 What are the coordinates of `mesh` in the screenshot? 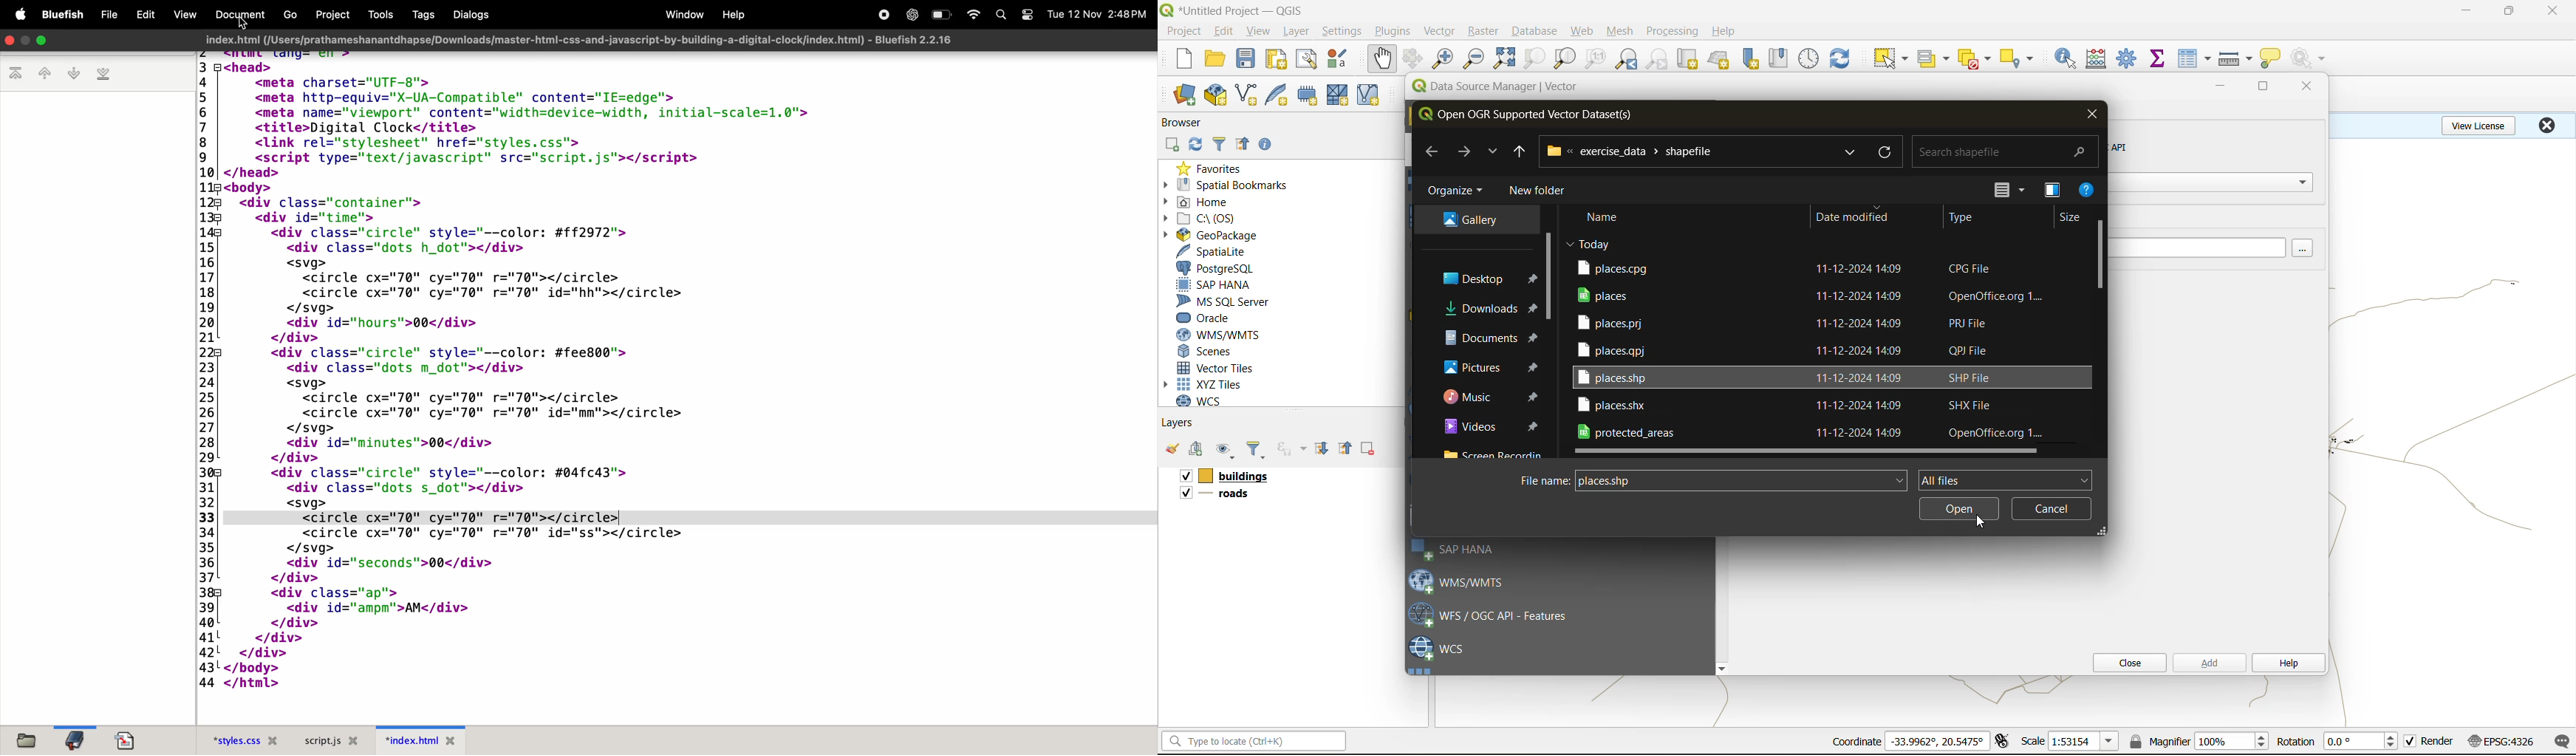 It's located at (1622, 33).